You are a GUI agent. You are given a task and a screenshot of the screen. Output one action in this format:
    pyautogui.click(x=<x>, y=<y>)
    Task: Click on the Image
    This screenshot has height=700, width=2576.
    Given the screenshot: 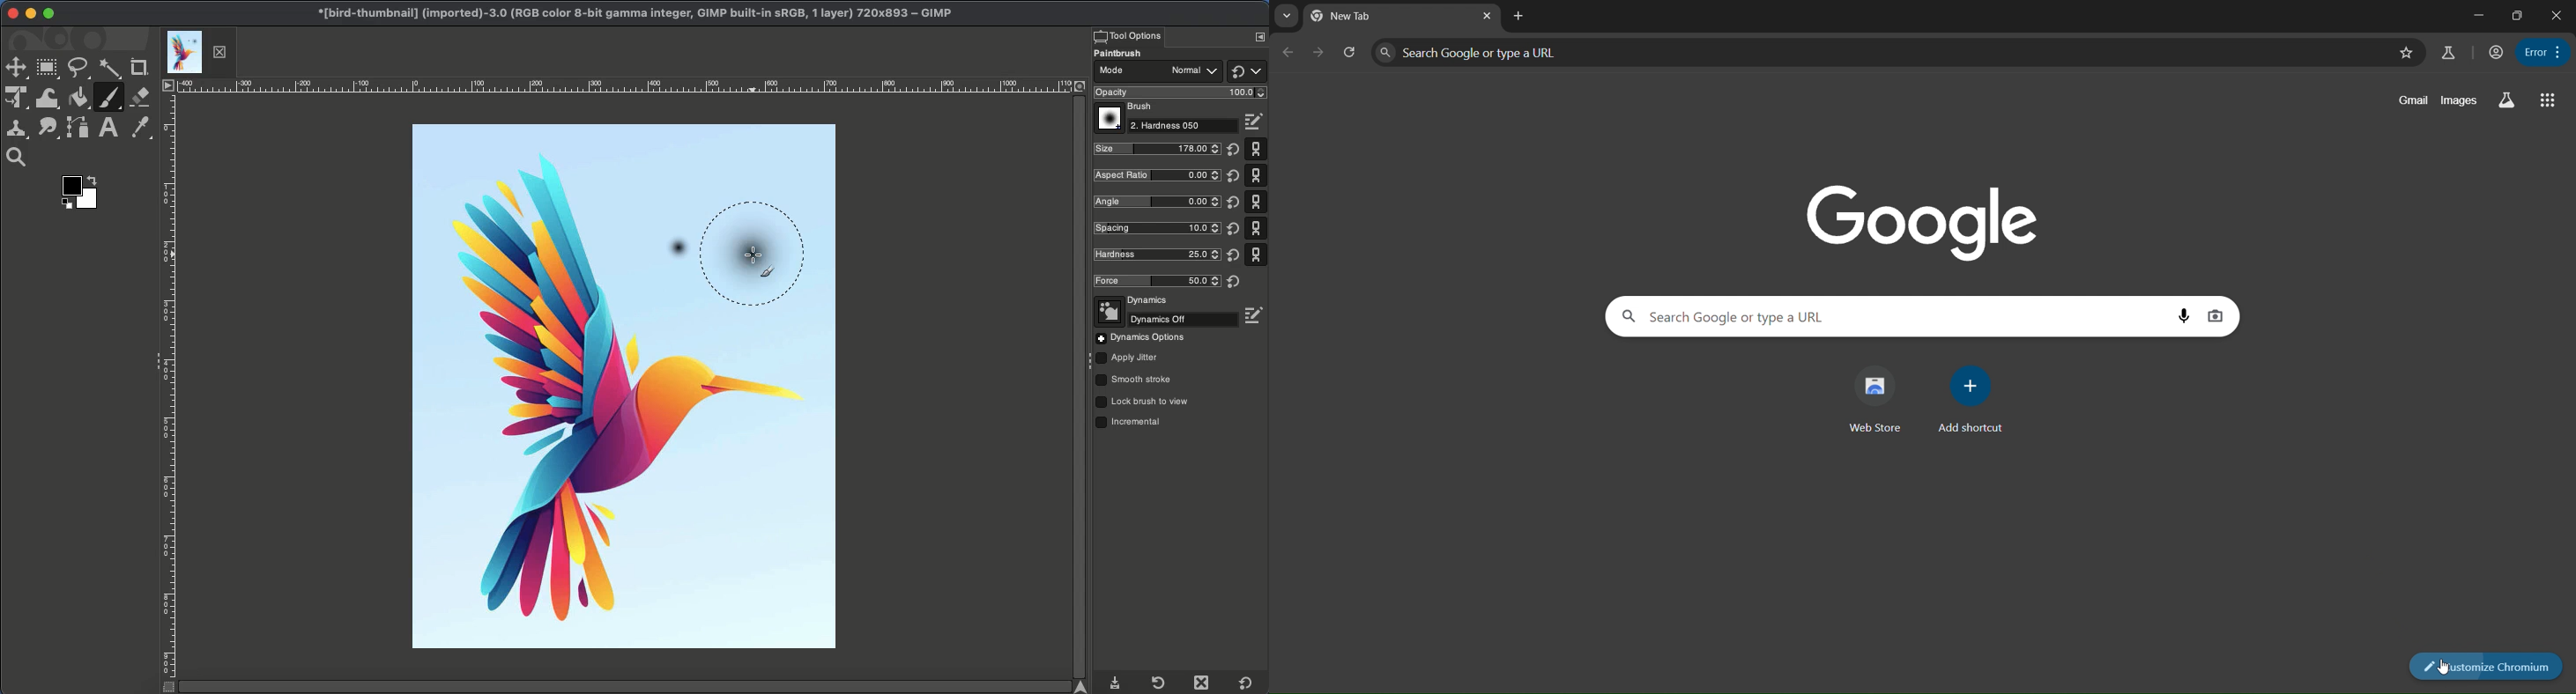 What is the action you would take?
    pyautogui.click(x=627, y=482)
    